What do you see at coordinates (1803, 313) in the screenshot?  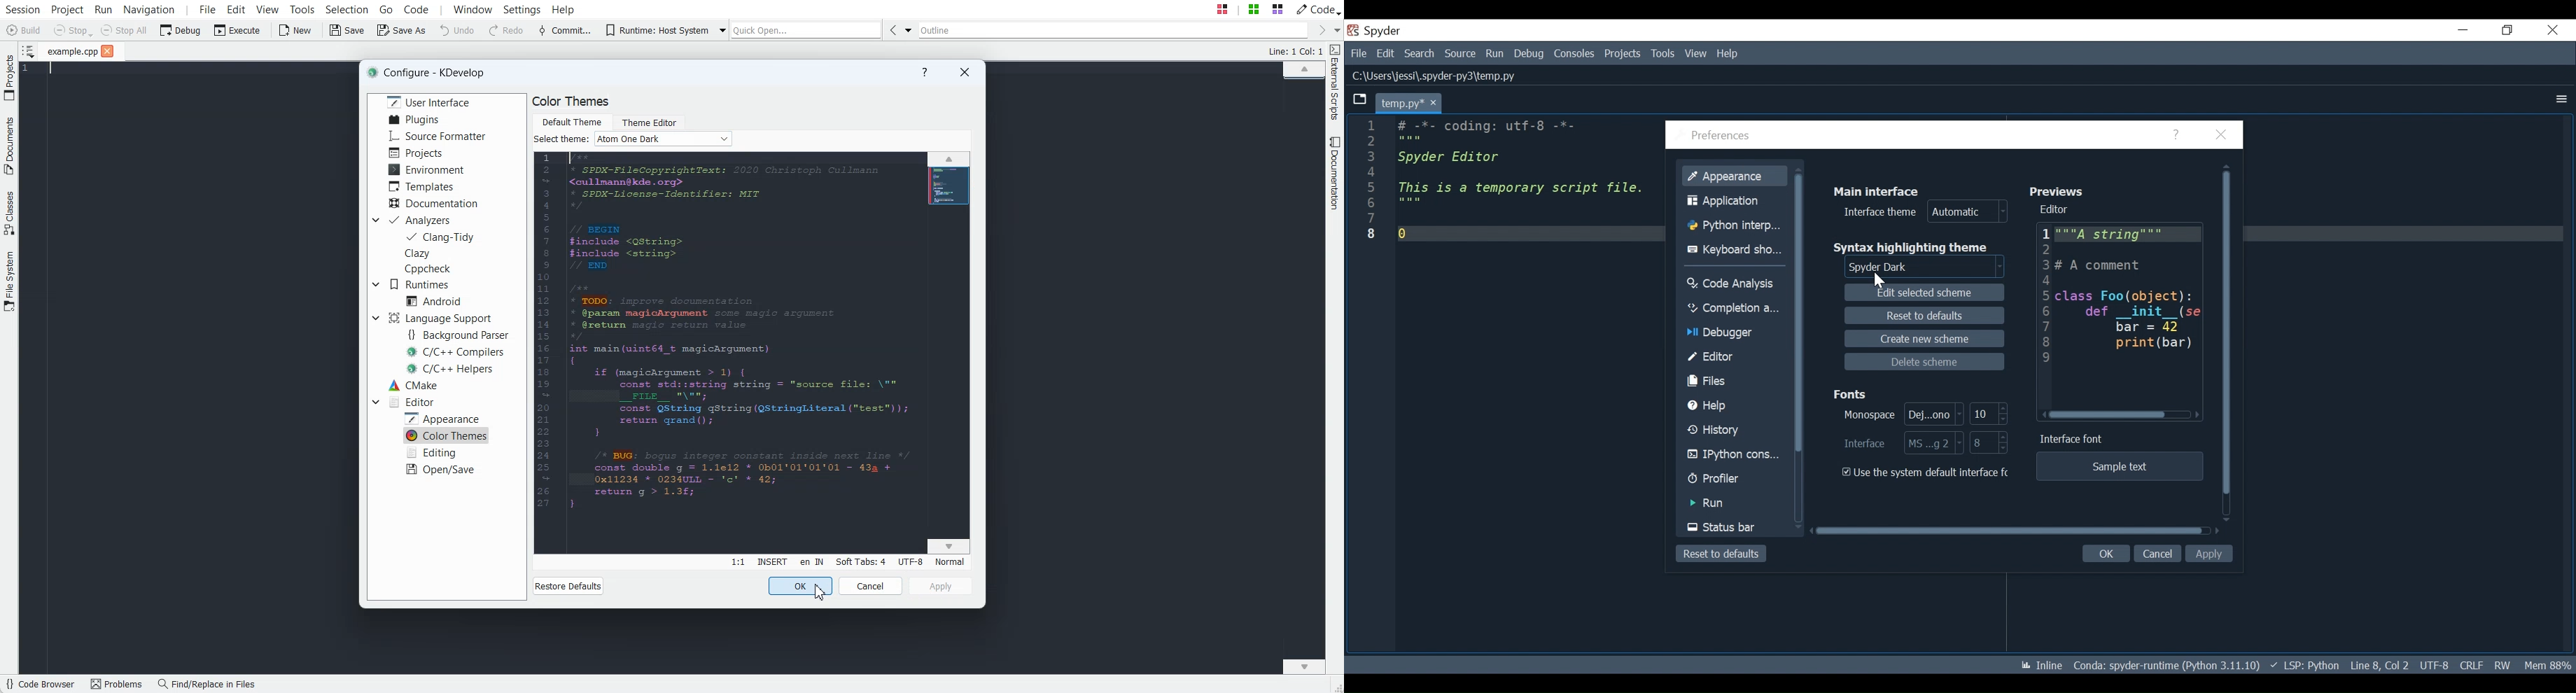 I see `Vertical Scroll bar` at bounding box center [1803, 313].